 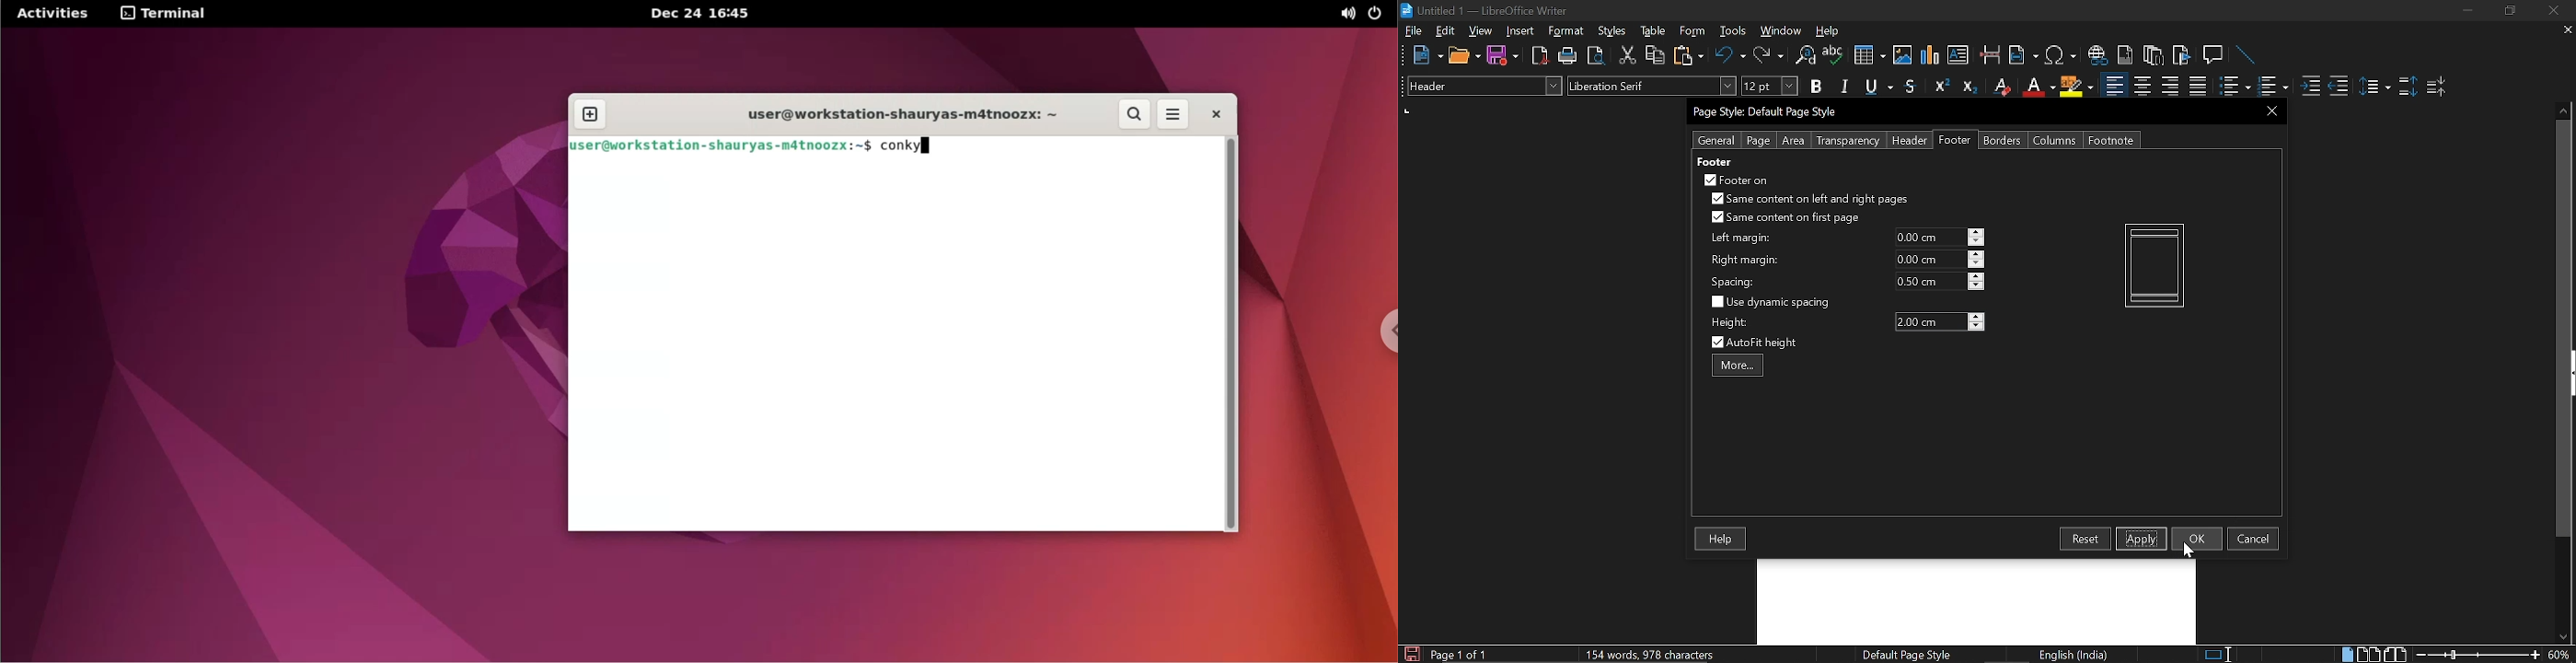 I want to click on sidebar menu, so click(x=2572, y=373).